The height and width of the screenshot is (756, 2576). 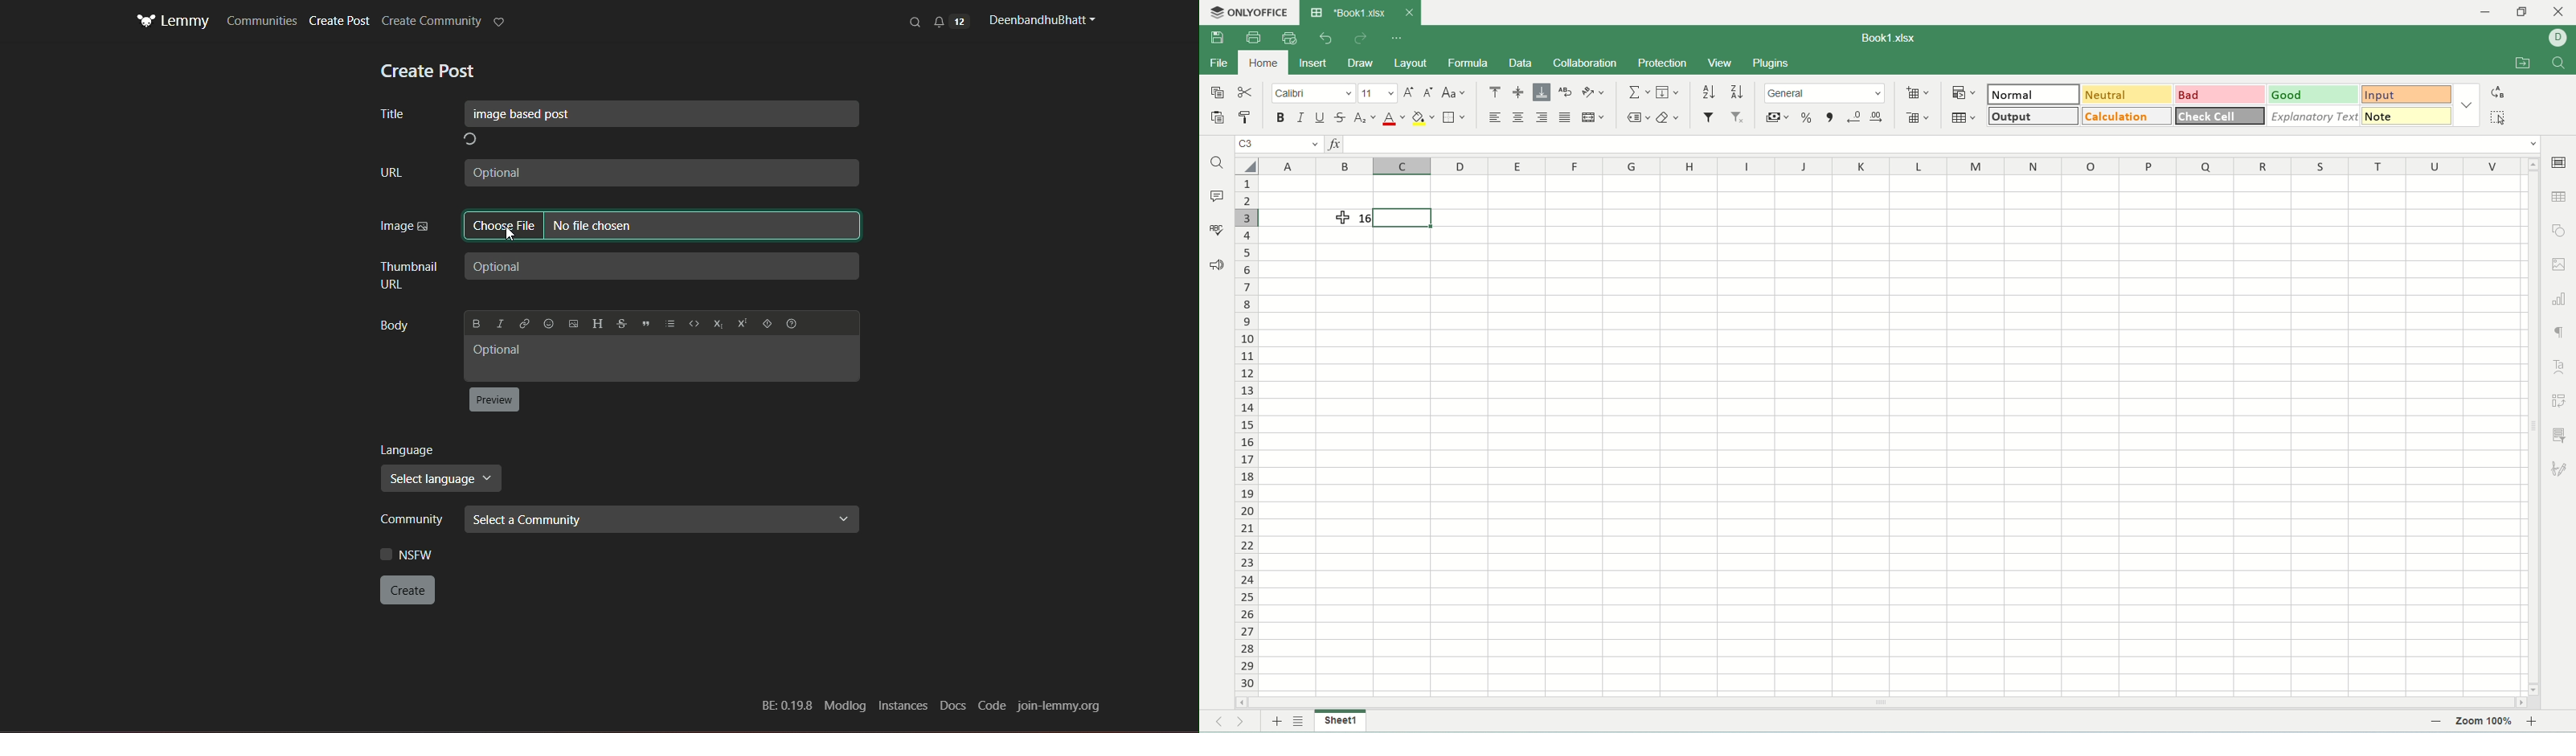 I want to click on font size, so click(x=1378, y=93).